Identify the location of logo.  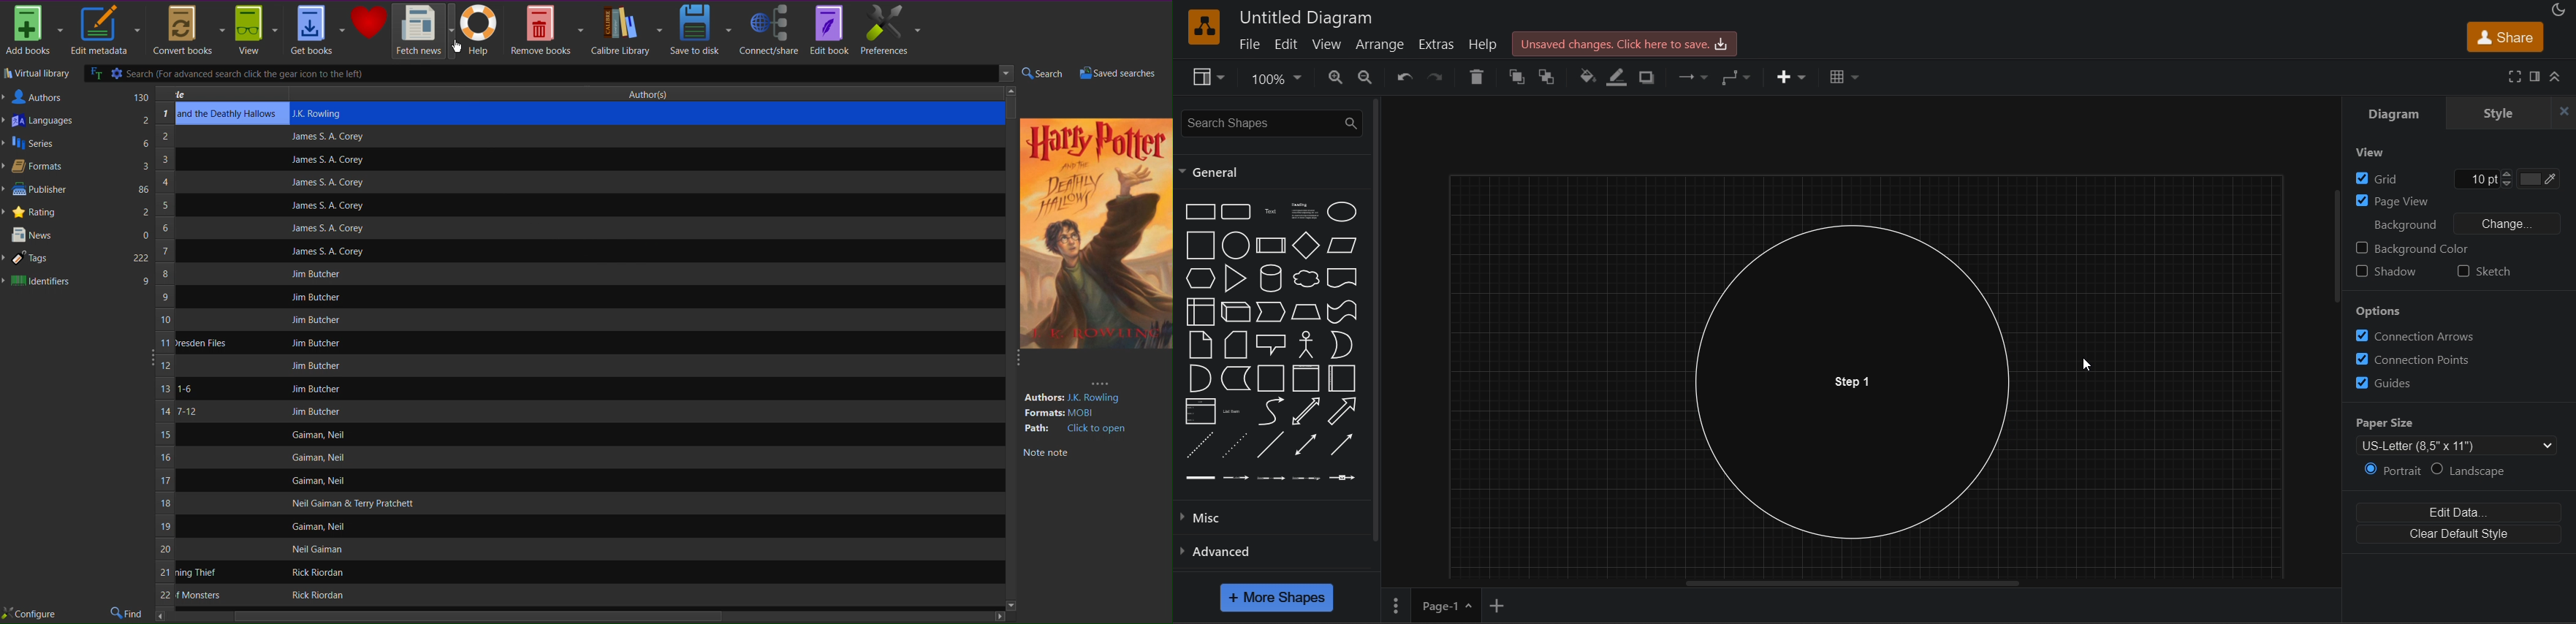
(1202, 27).